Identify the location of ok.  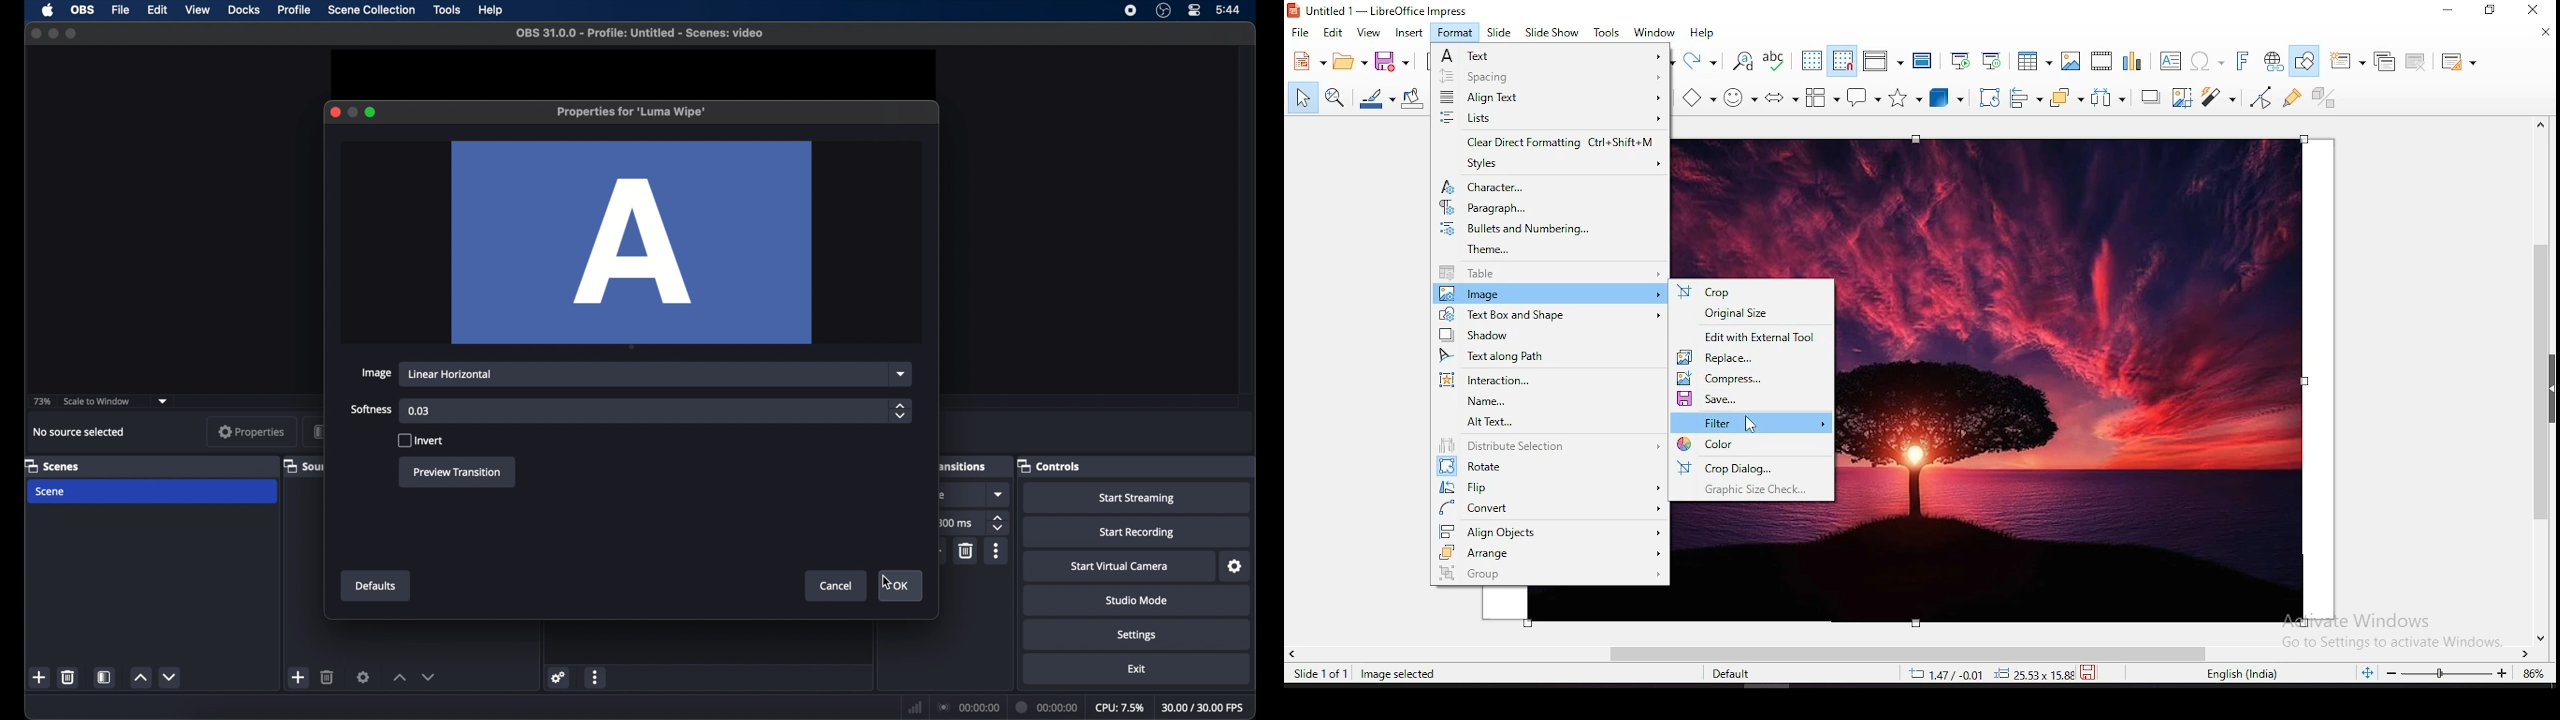
(904, 587).